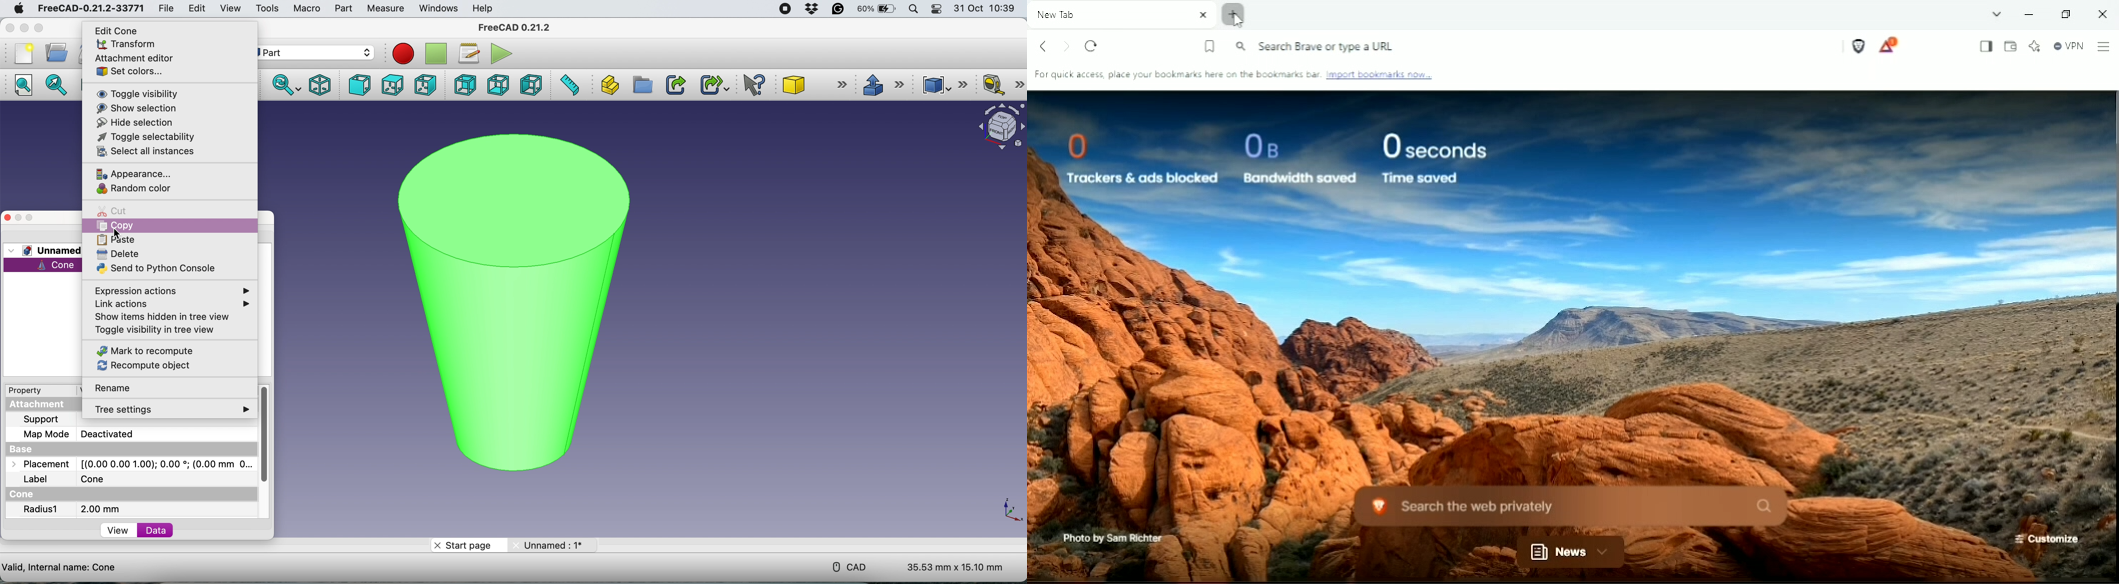 The image size is (2128, 588). Describe the element at coordinates (321, 84) in the screenshot. I see `isometric view` at that location.